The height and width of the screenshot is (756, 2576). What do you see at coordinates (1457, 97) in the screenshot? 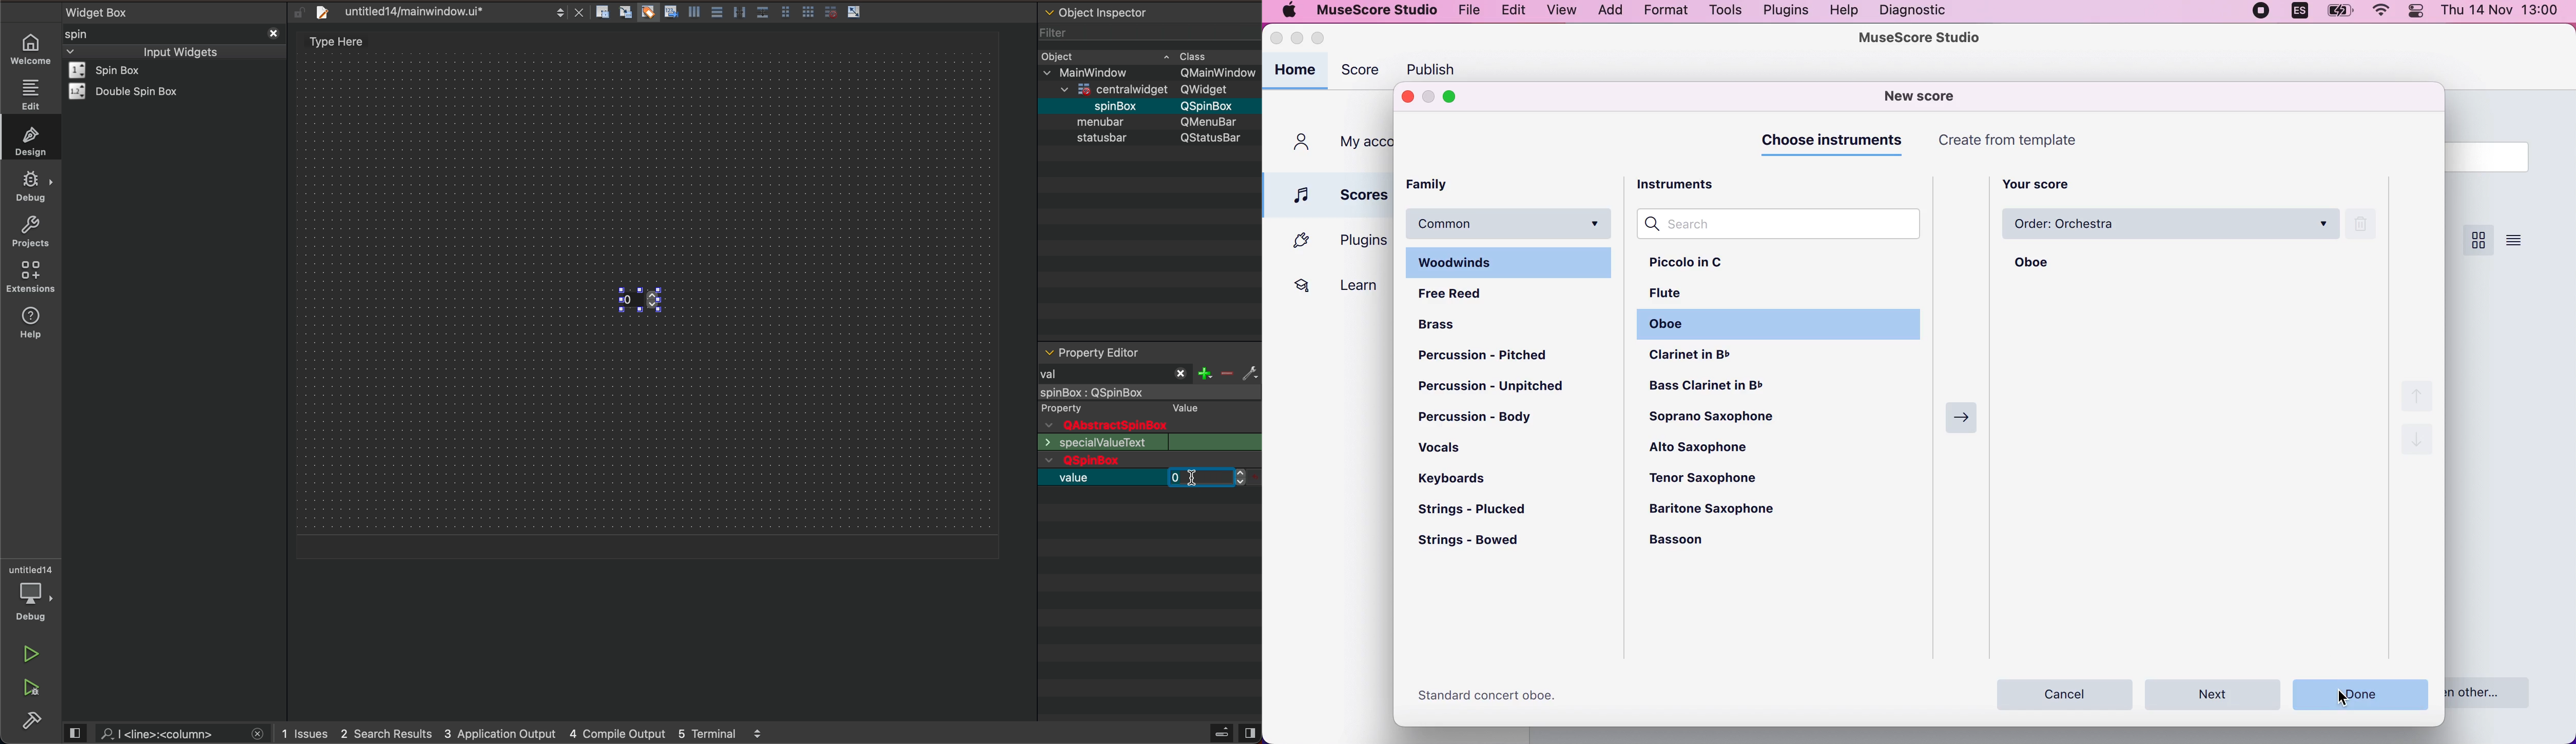
I see `maximize` at bounding box center [1457, 97].